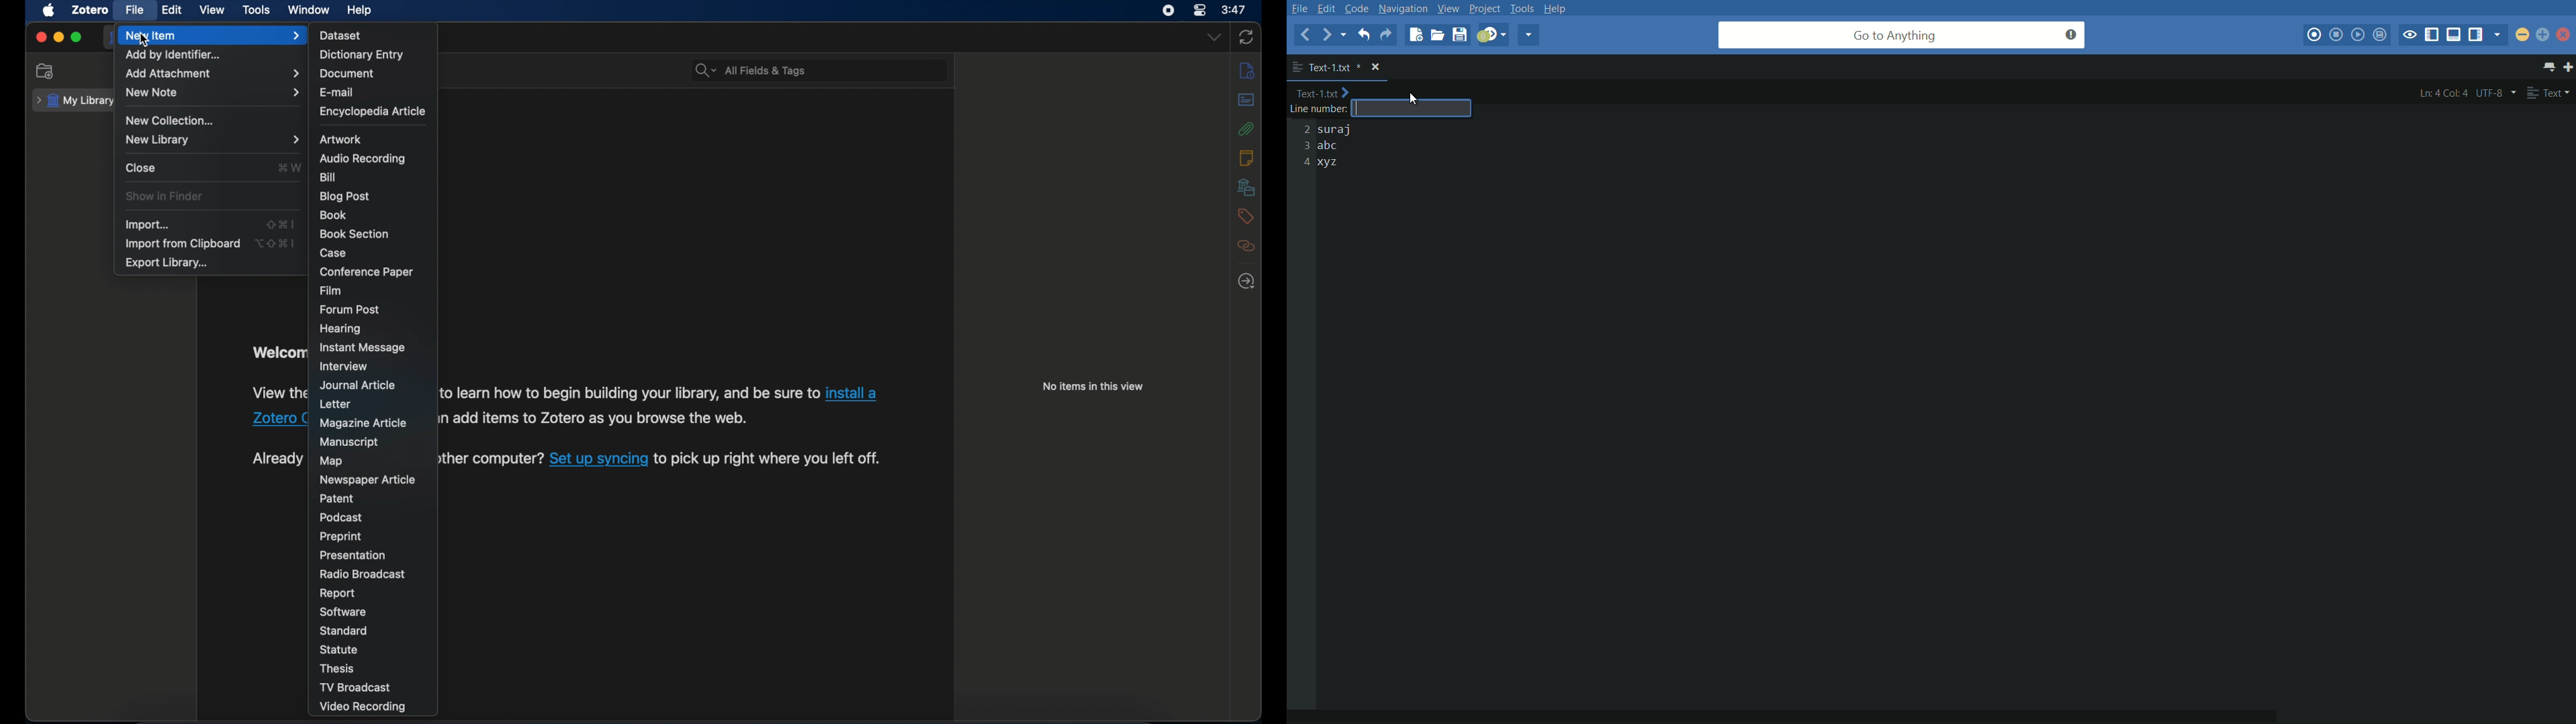 Image resolution: width=2576 pixels, height=728 pixels. What do you see at coordinates (337, 405) in the screenshot?
I see `letter` at bounding box center [337, 405].